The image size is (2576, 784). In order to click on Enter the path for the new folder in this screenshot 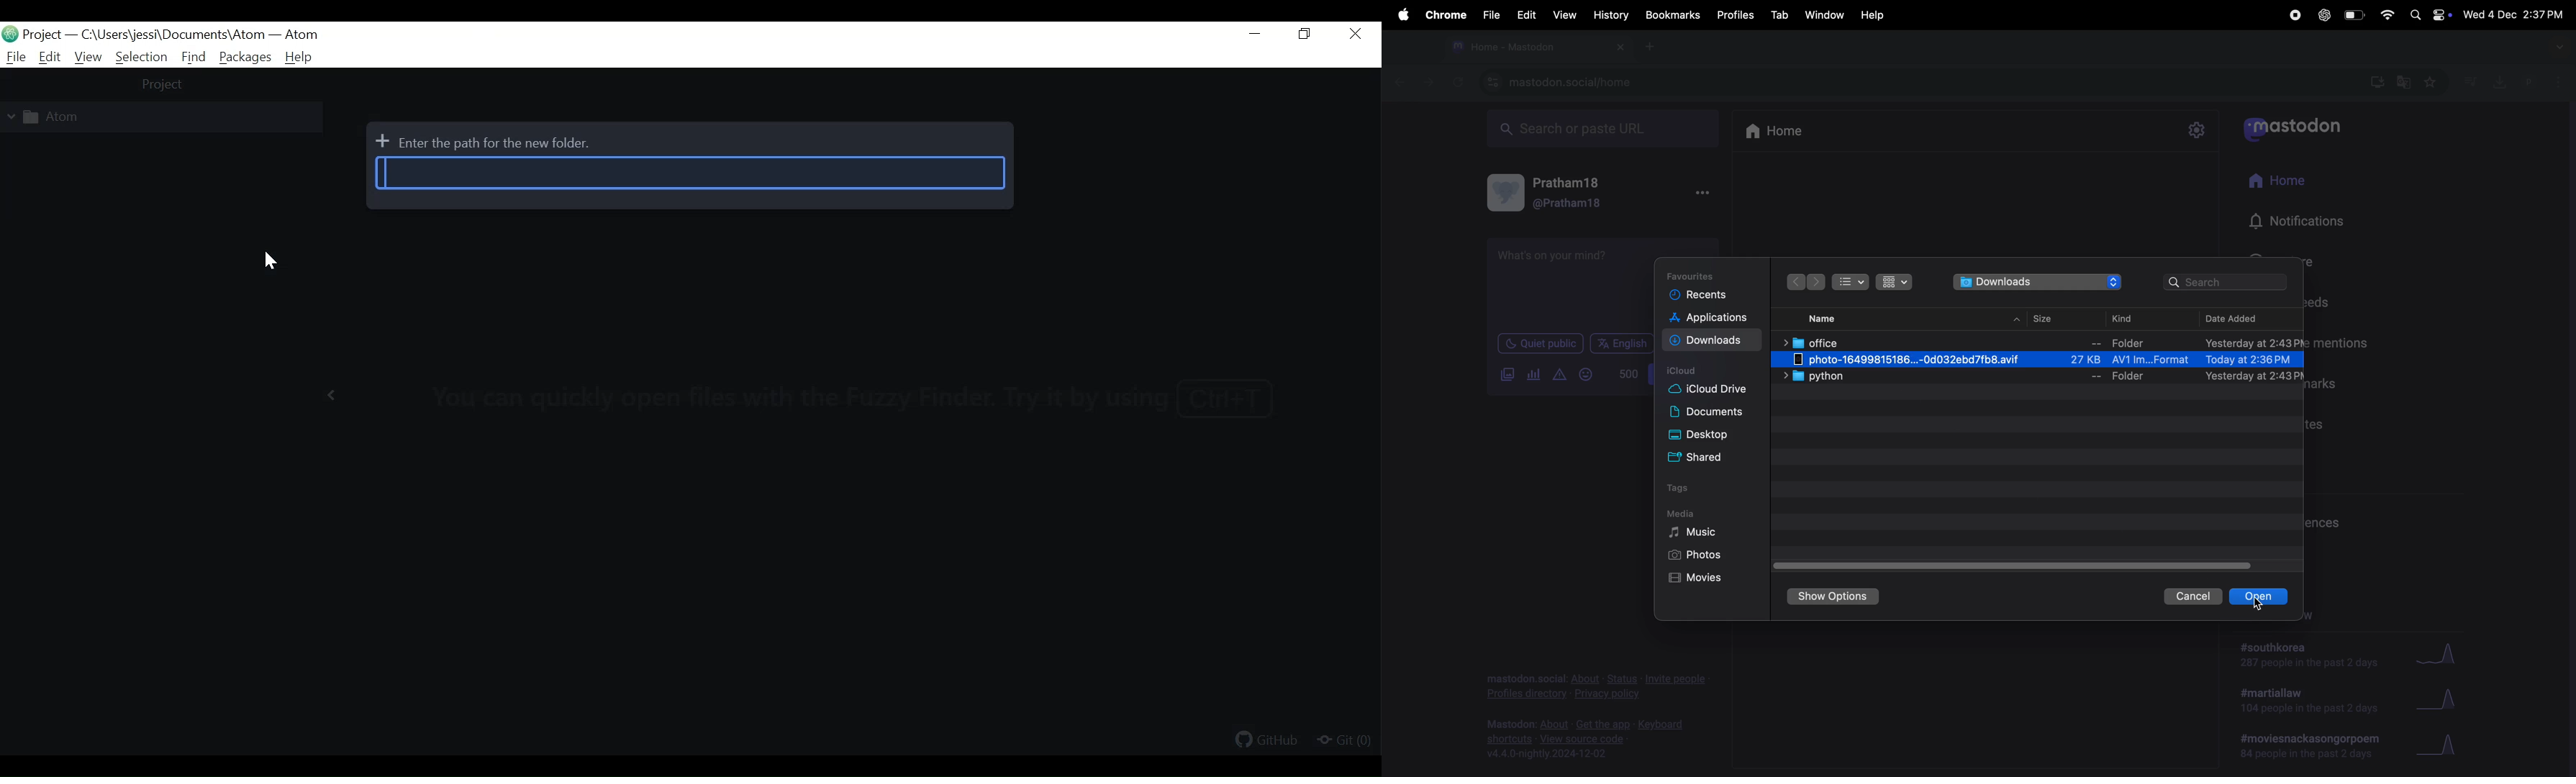, I will do `click(690, 173)`.